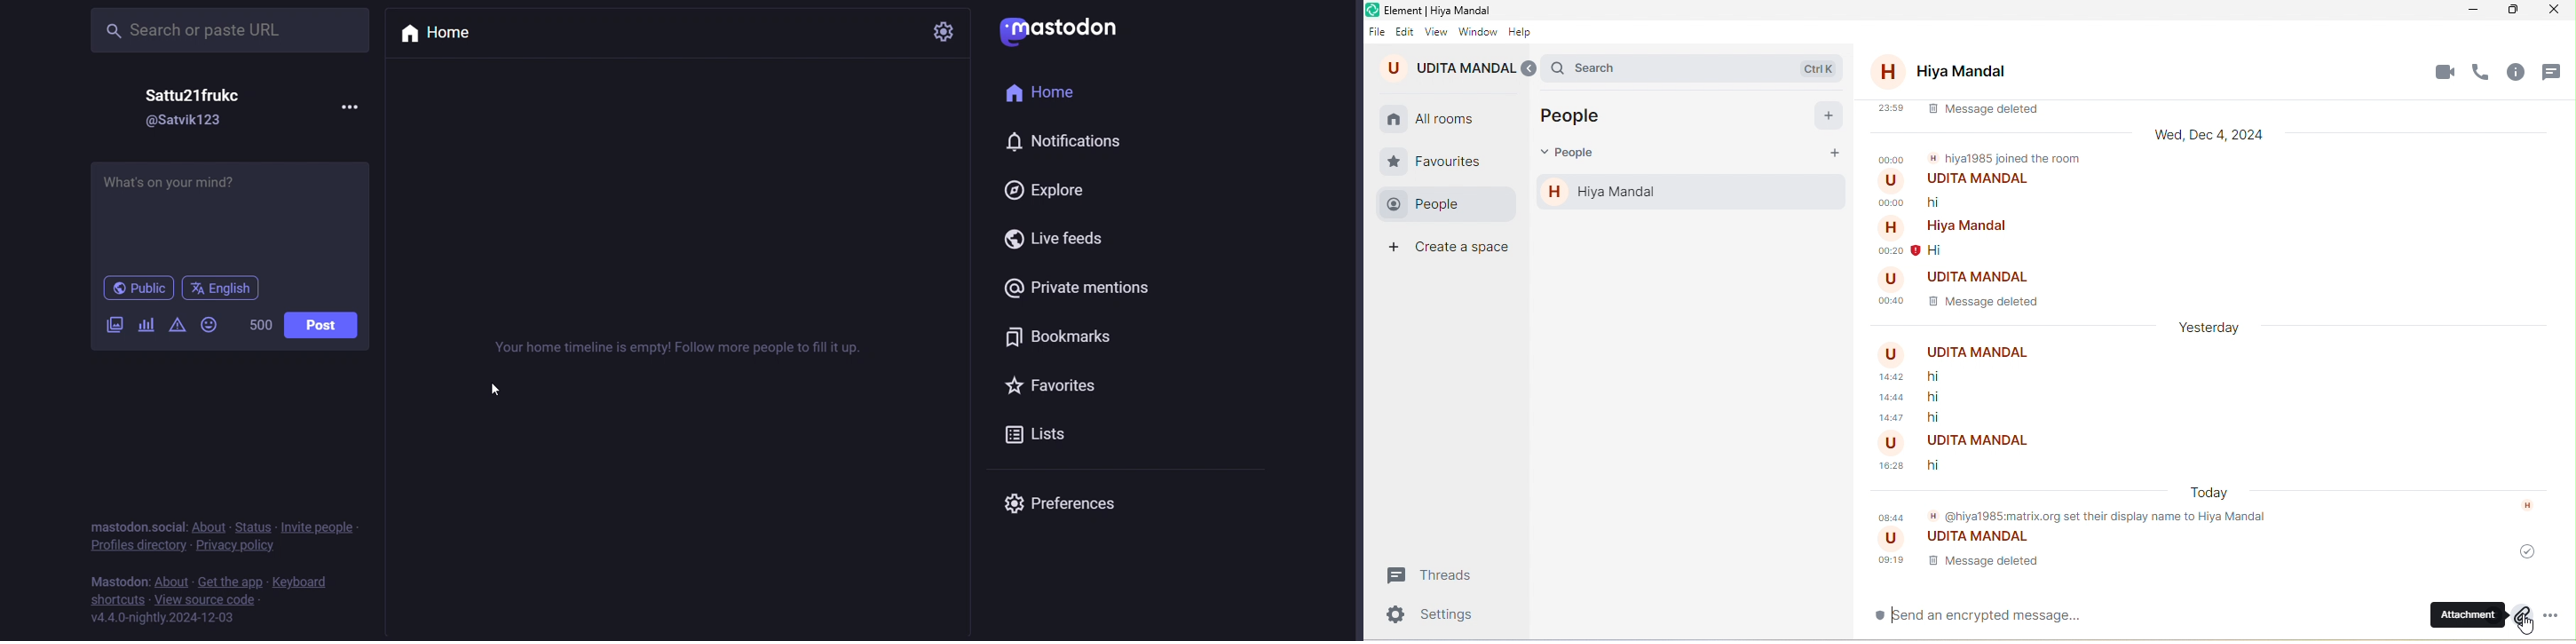 The image size is (2576, 644). Describe the element at coordinates (306, 583) in the screenshot. I see `keyboard` at that location.